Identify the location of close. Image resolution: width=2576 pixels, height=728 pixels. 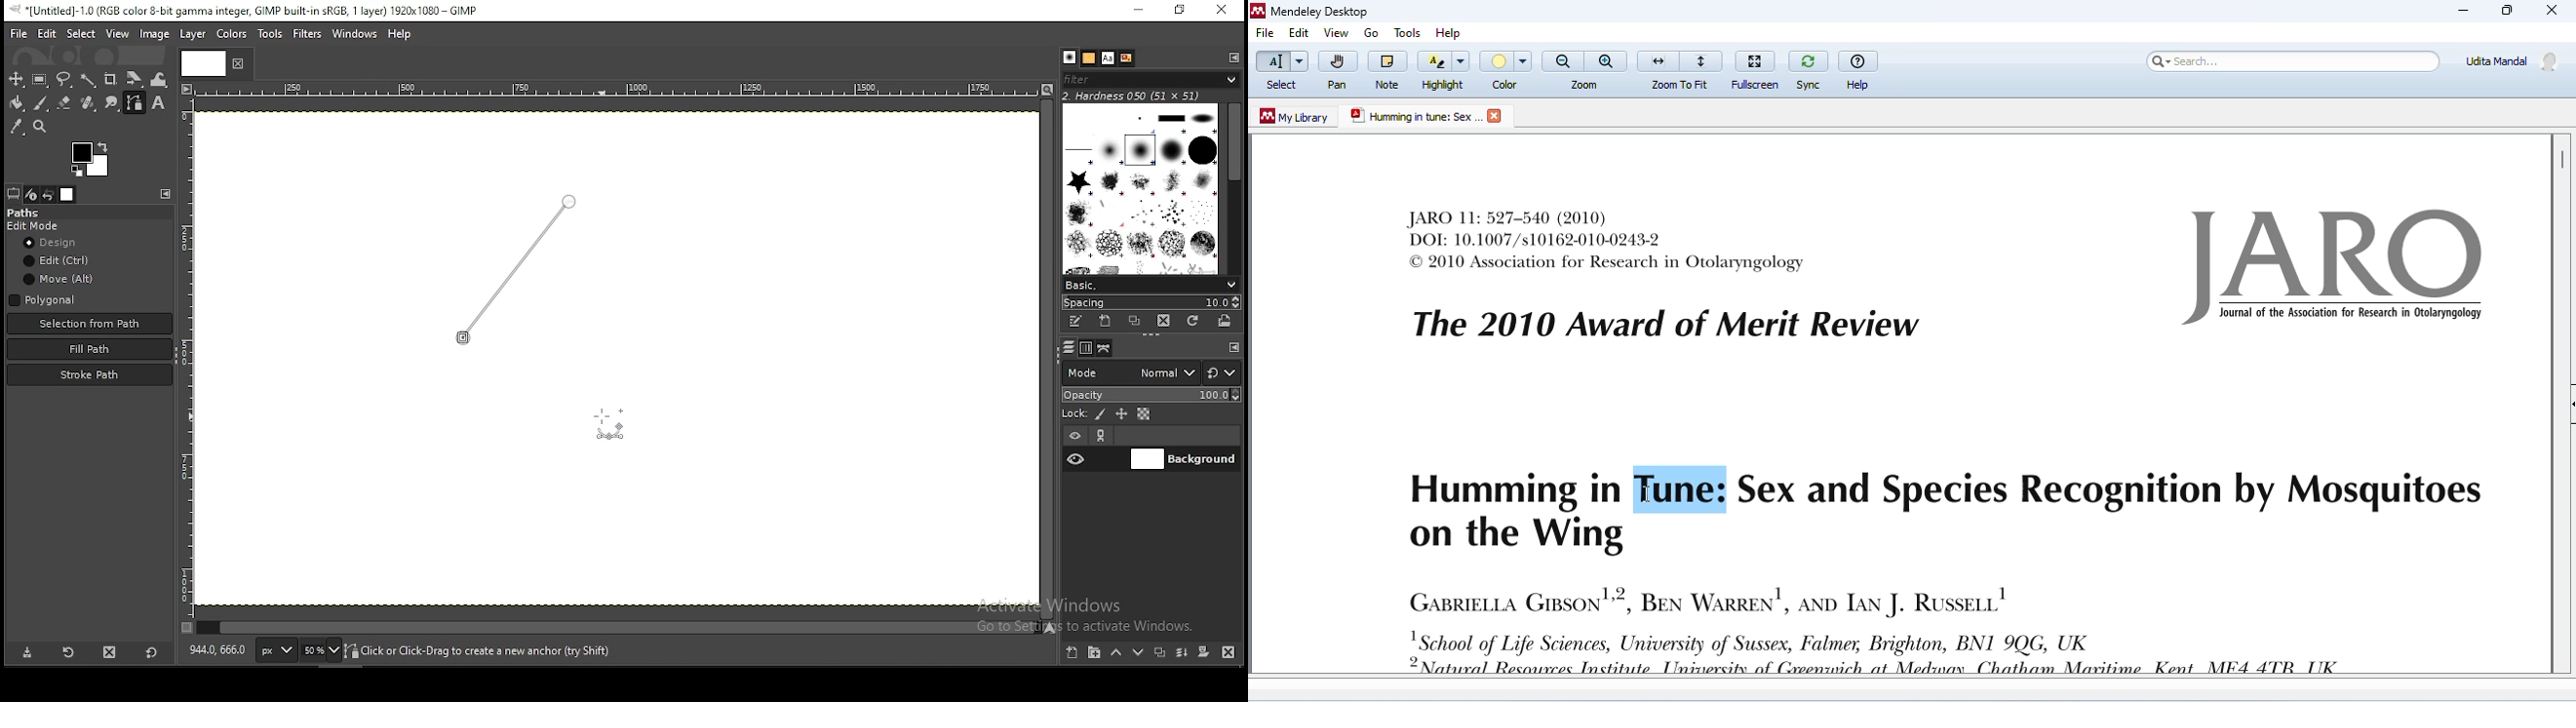
(1497, 116).